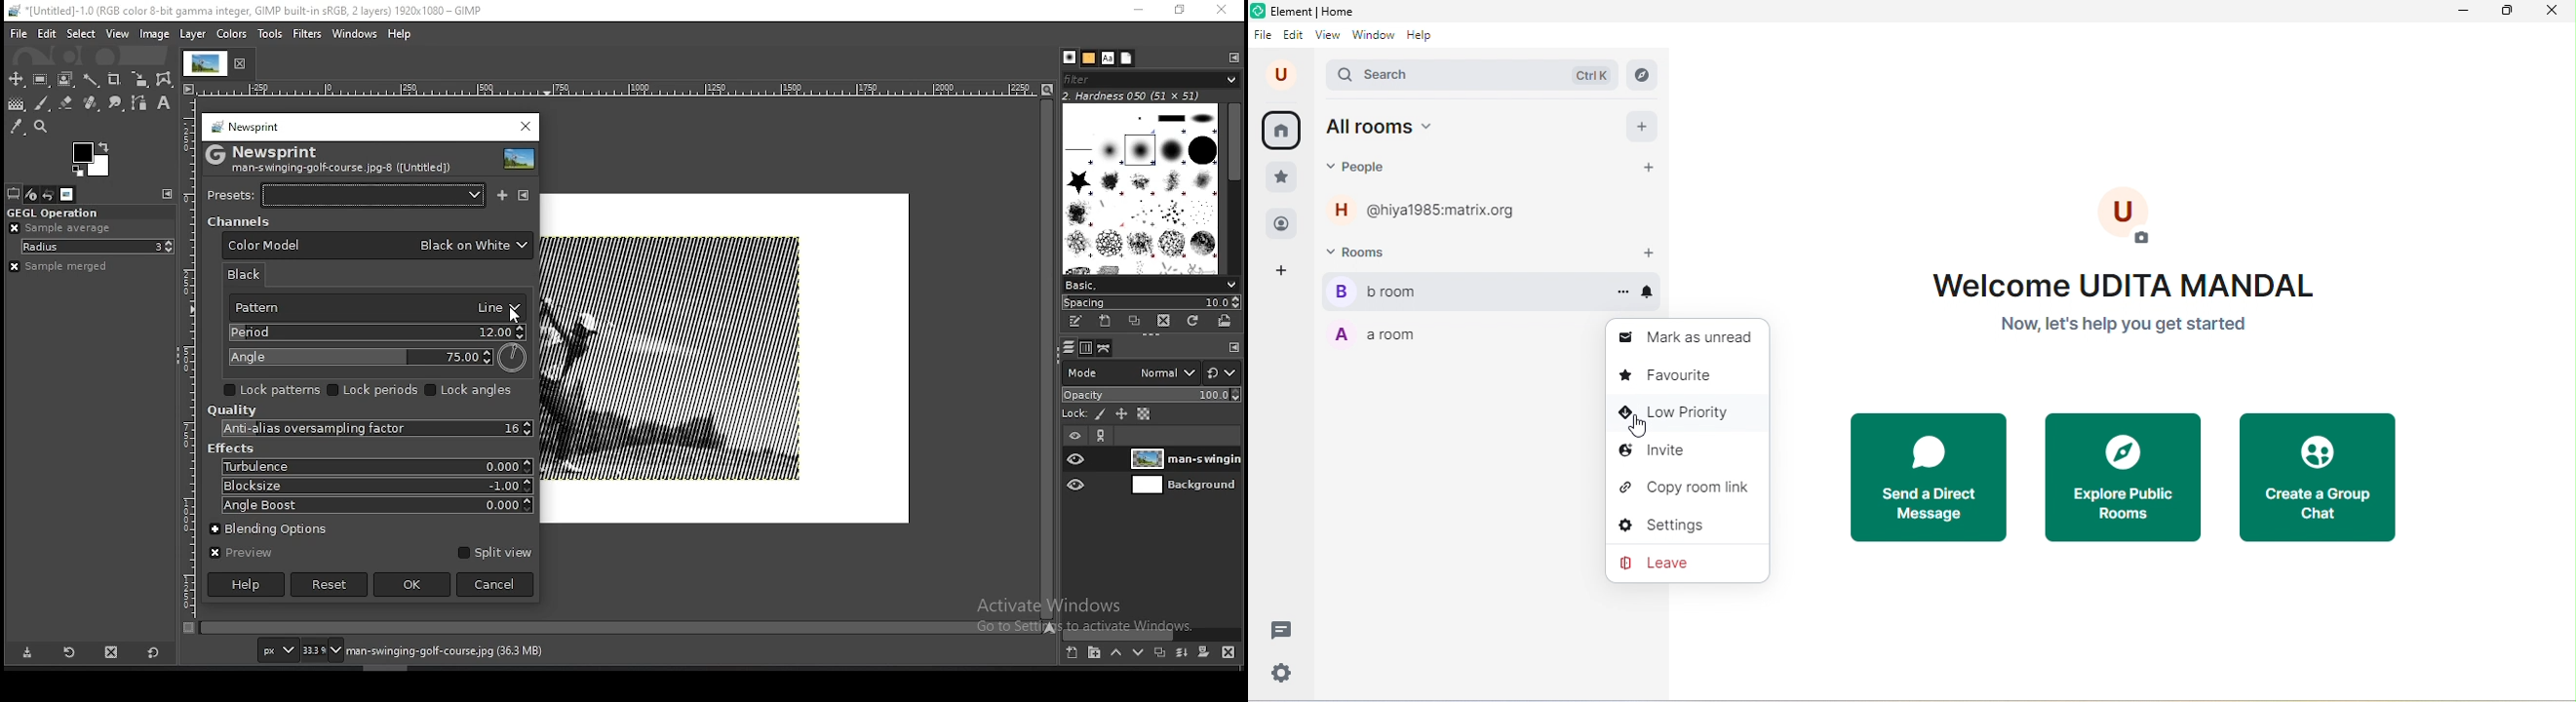 The height and width of the screenshot is (728, 2576). Describe the element at coordinates (330, 585) in the screenshot. I see `reset` at that location.